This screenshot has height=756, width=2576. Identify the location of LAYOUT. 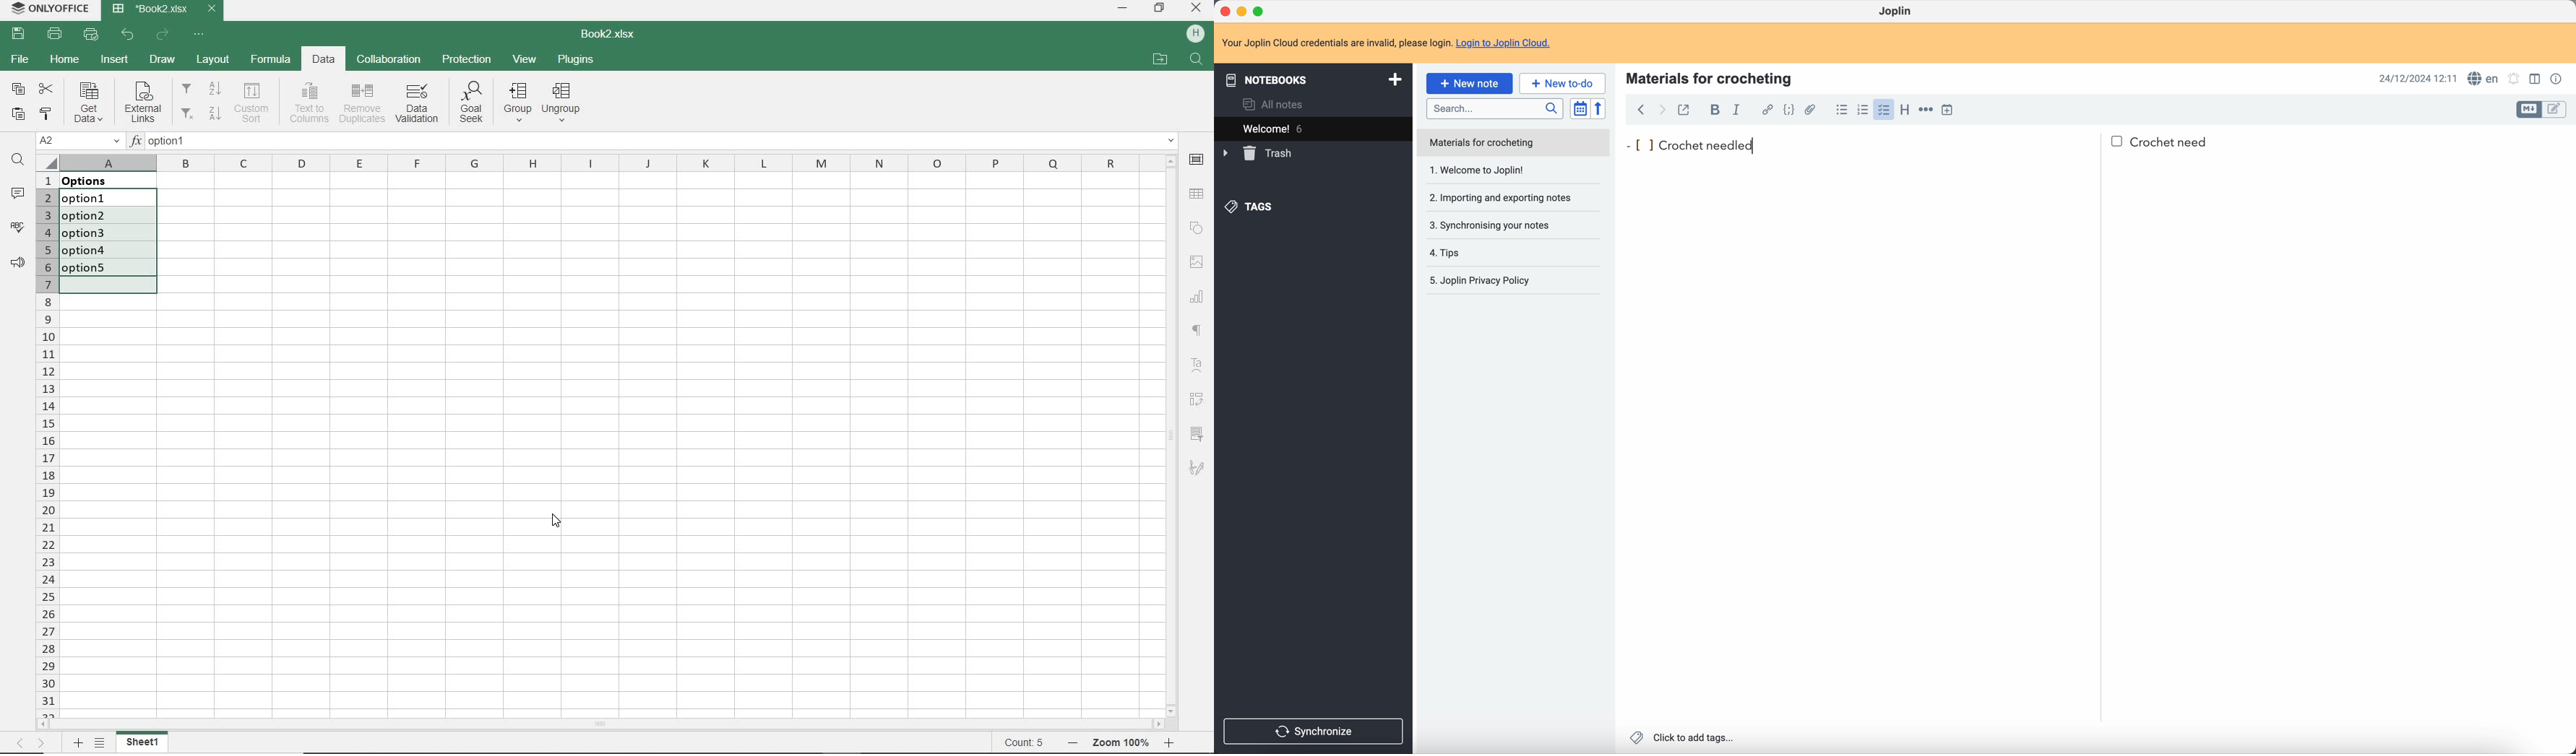
(213, 59).